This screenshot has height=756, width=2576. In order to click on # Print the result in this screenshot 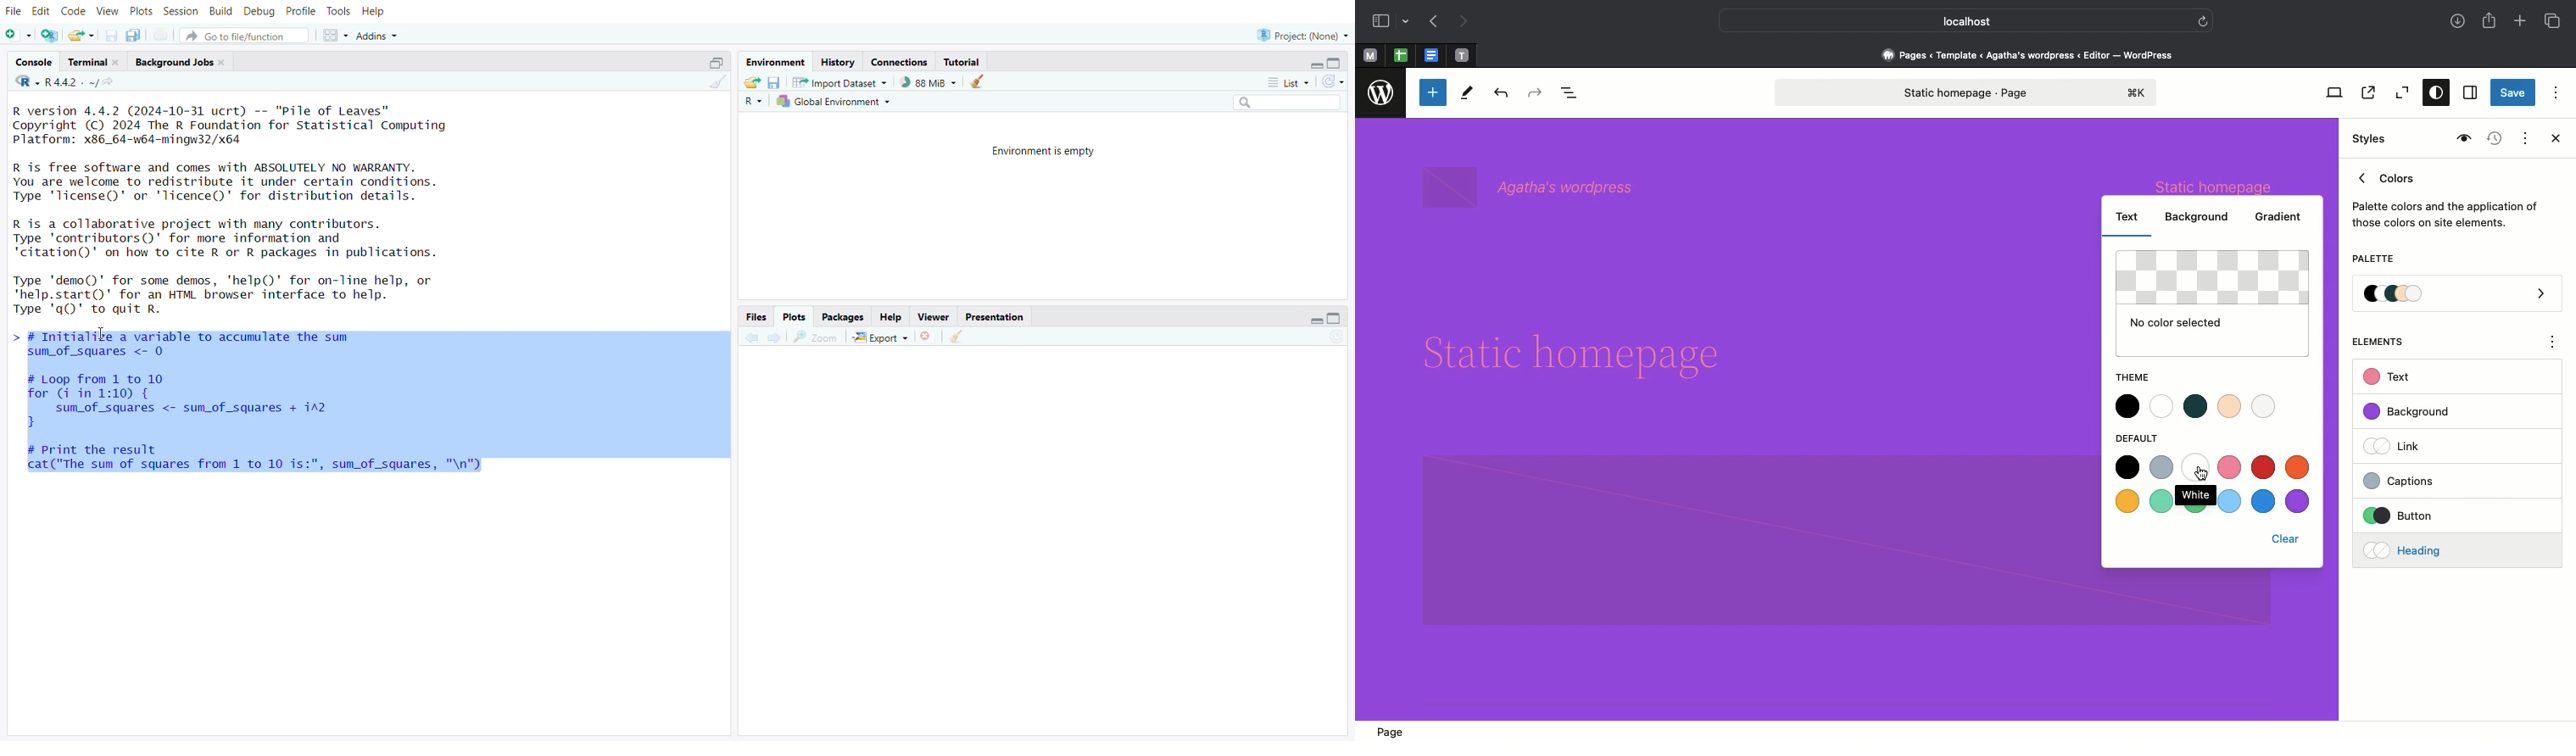, I will do `click(105, 448)`.